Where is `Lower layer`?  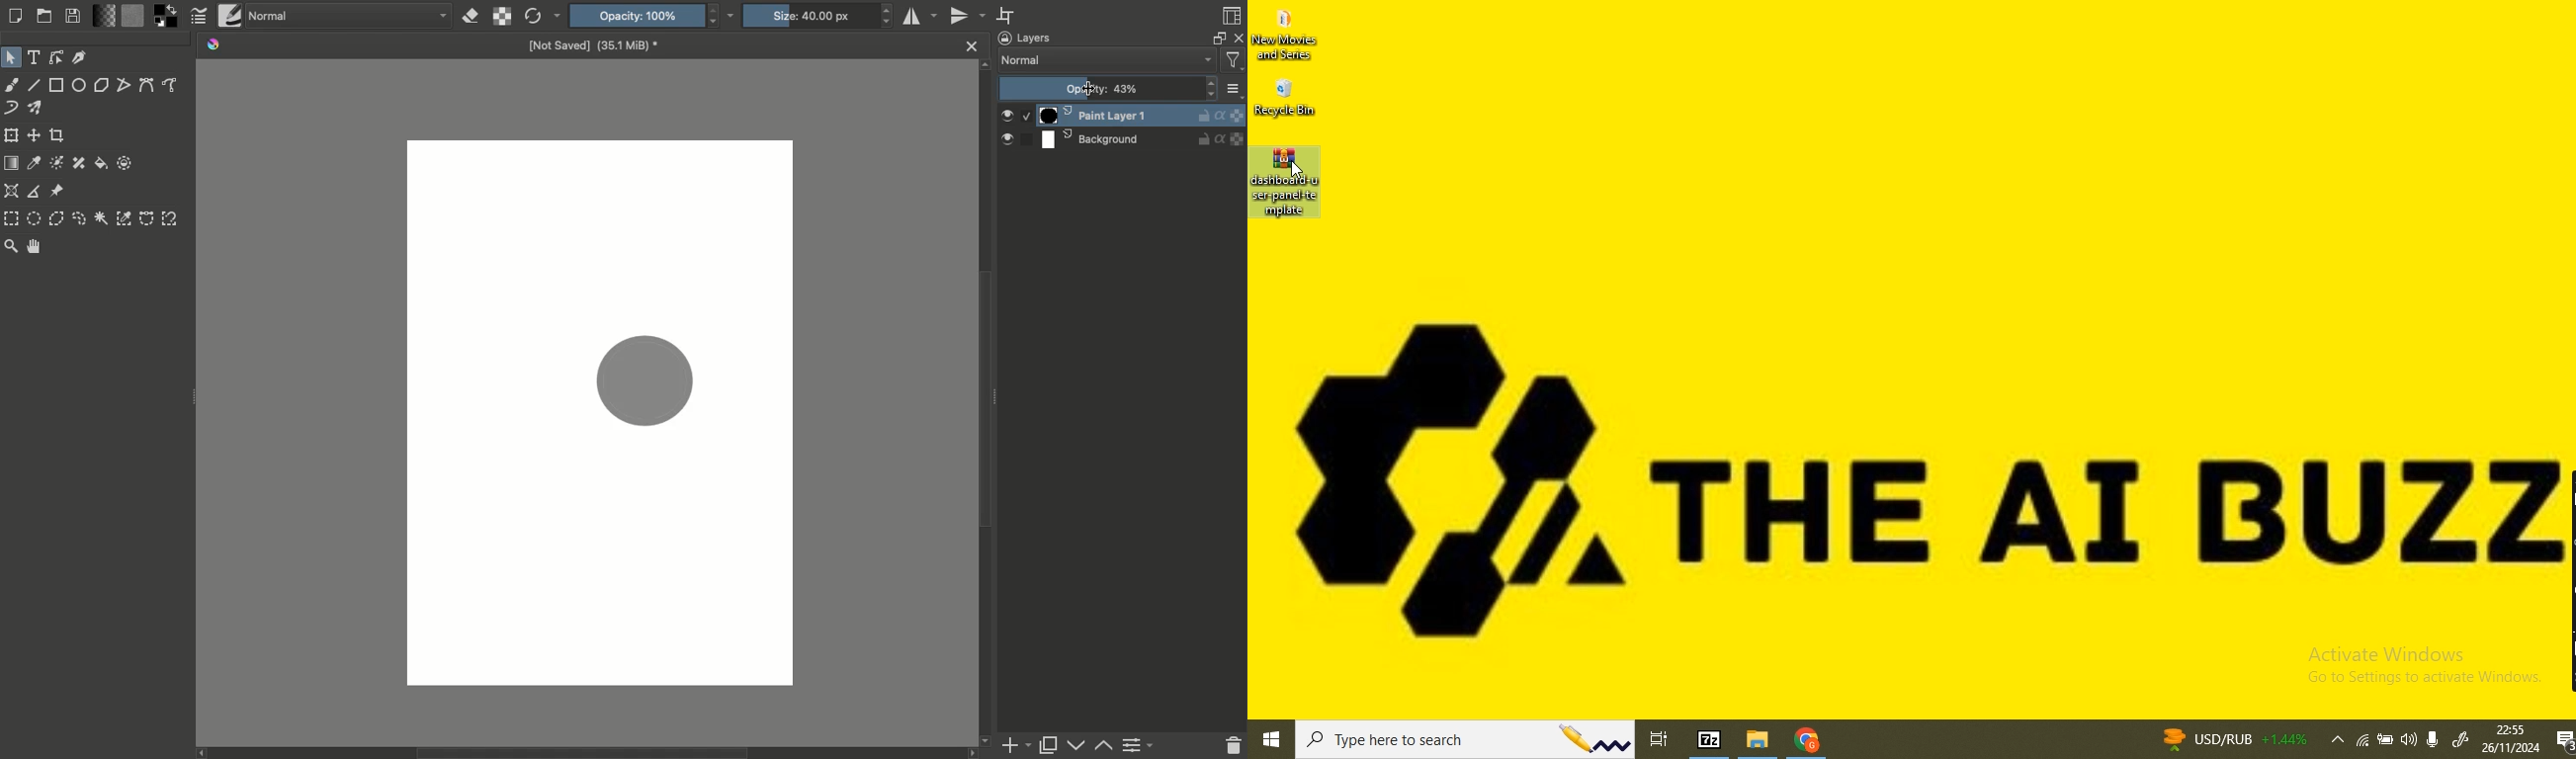
Lower layer is located at coordinates (1077, 747).